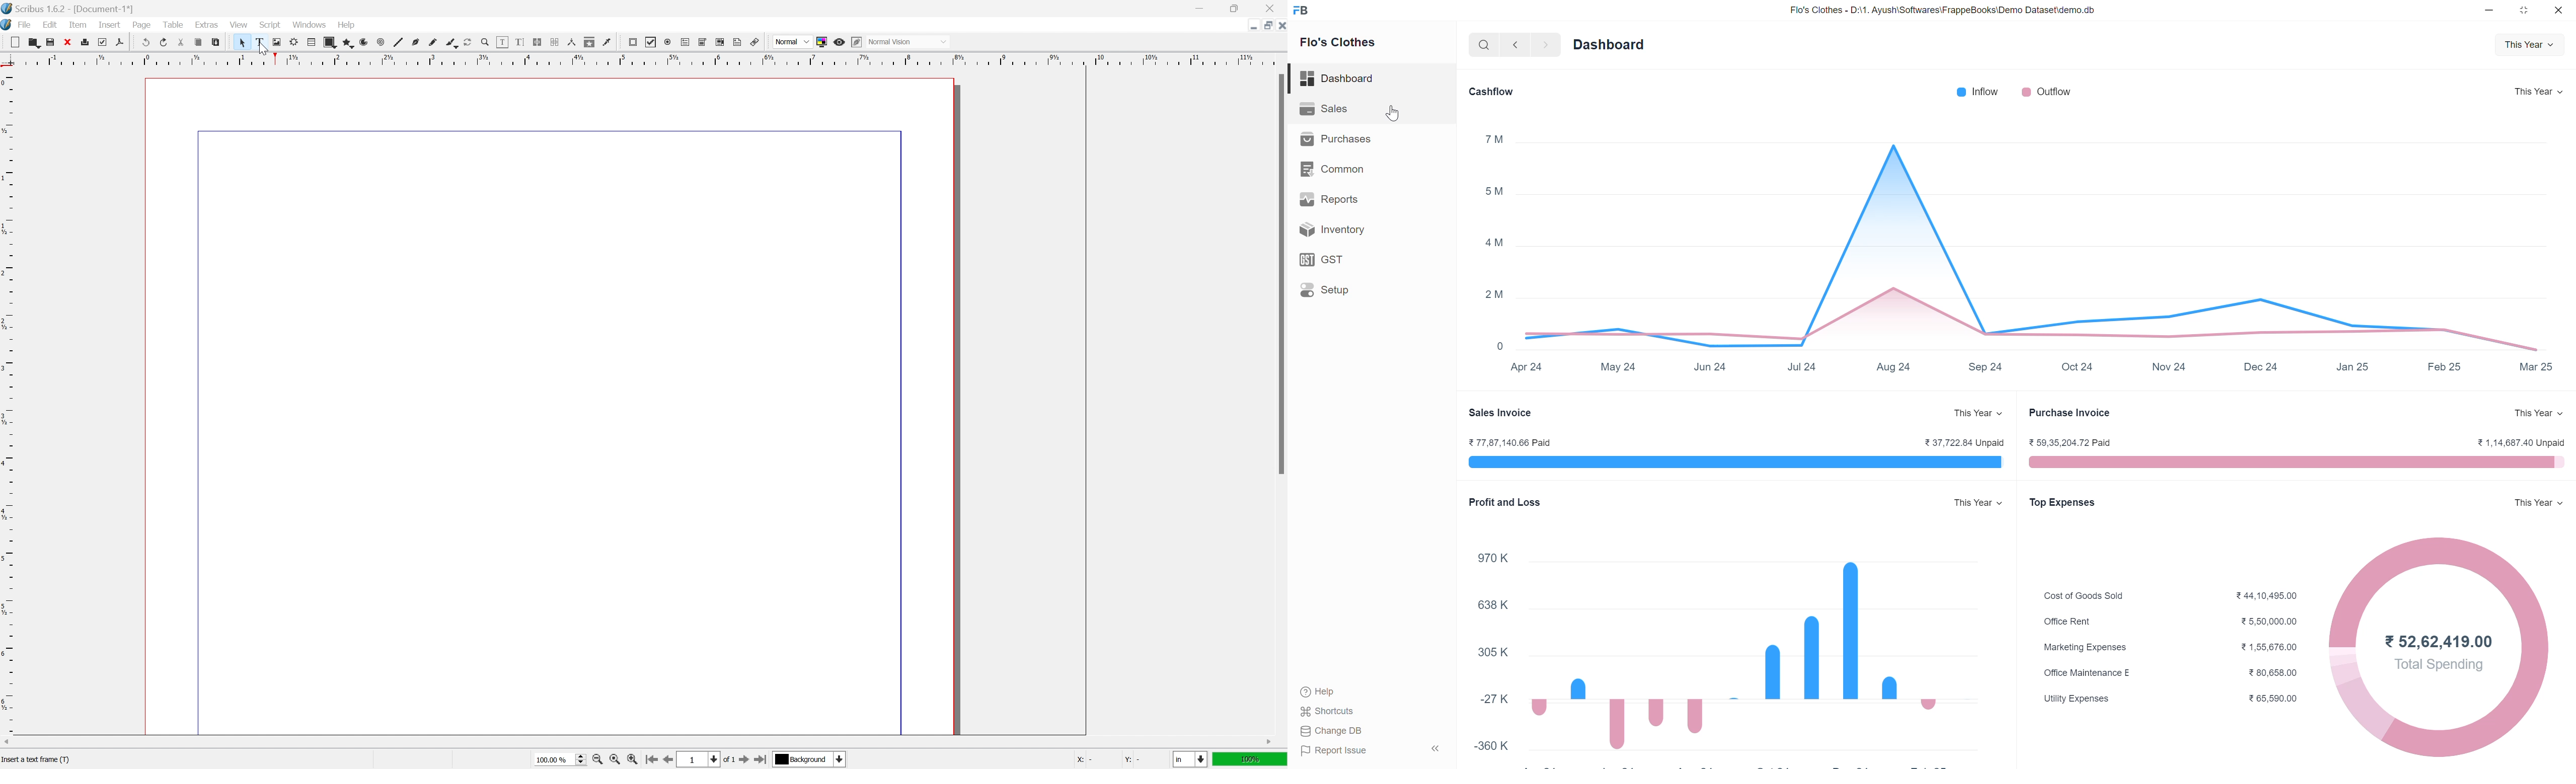 The width and height of the screenshot is (2576, 784). Describe the element at coordinates (2077, 698) in the screenshot. I see `Utility Expenses` at that location.